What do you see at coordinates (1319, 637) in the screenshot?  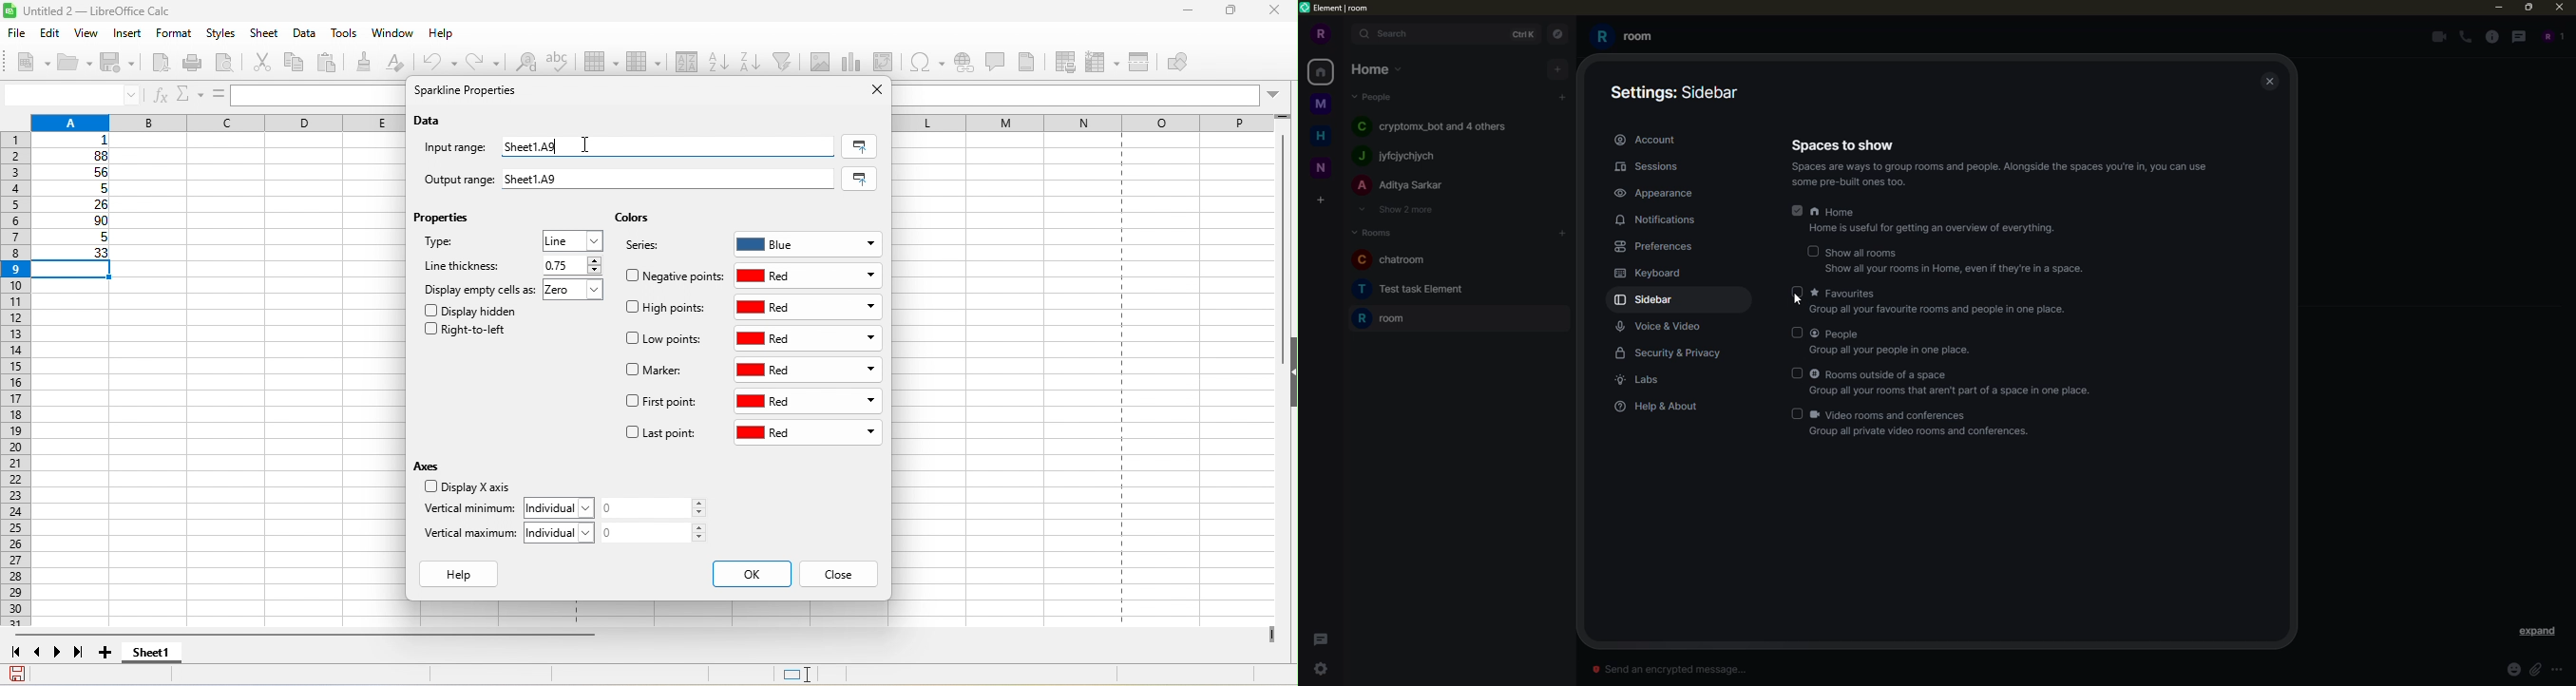 I see `threads` at bounding box center [1319, 637].